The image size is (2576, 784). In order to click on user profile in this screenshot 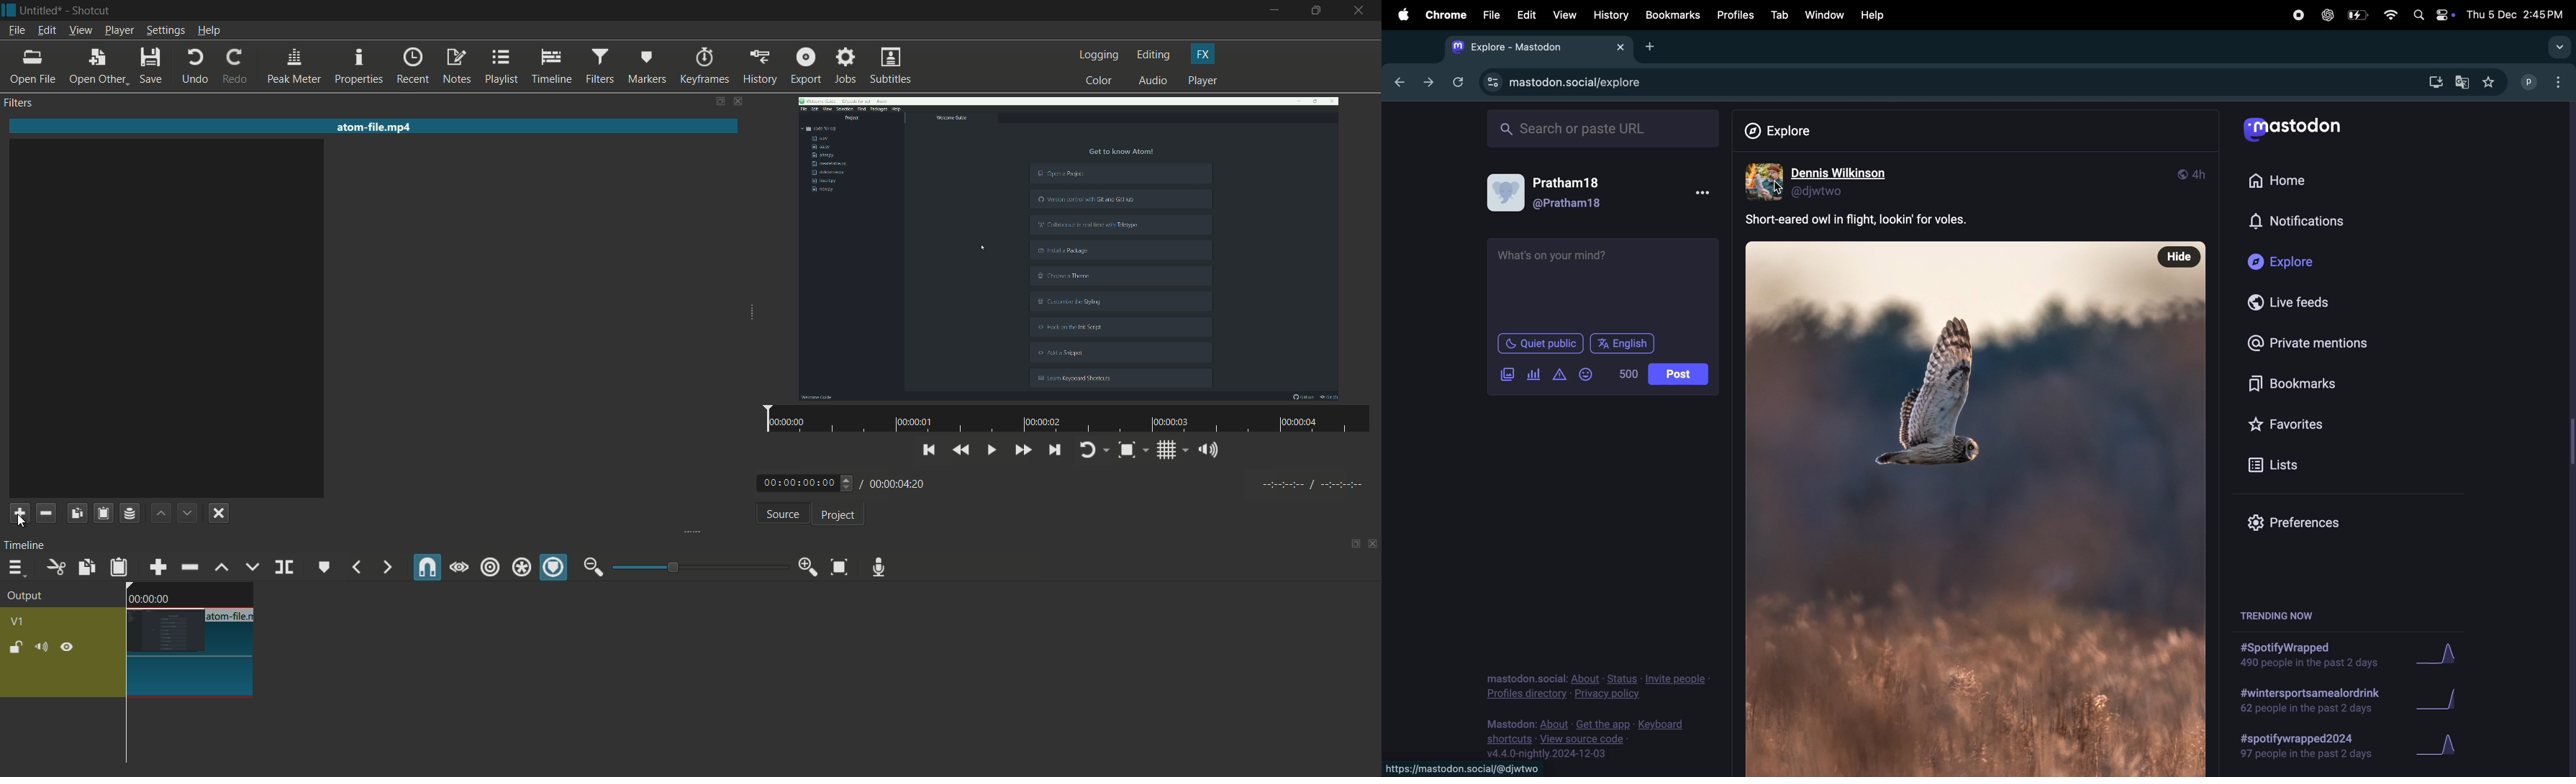, I will do `click(1557, 191)`.